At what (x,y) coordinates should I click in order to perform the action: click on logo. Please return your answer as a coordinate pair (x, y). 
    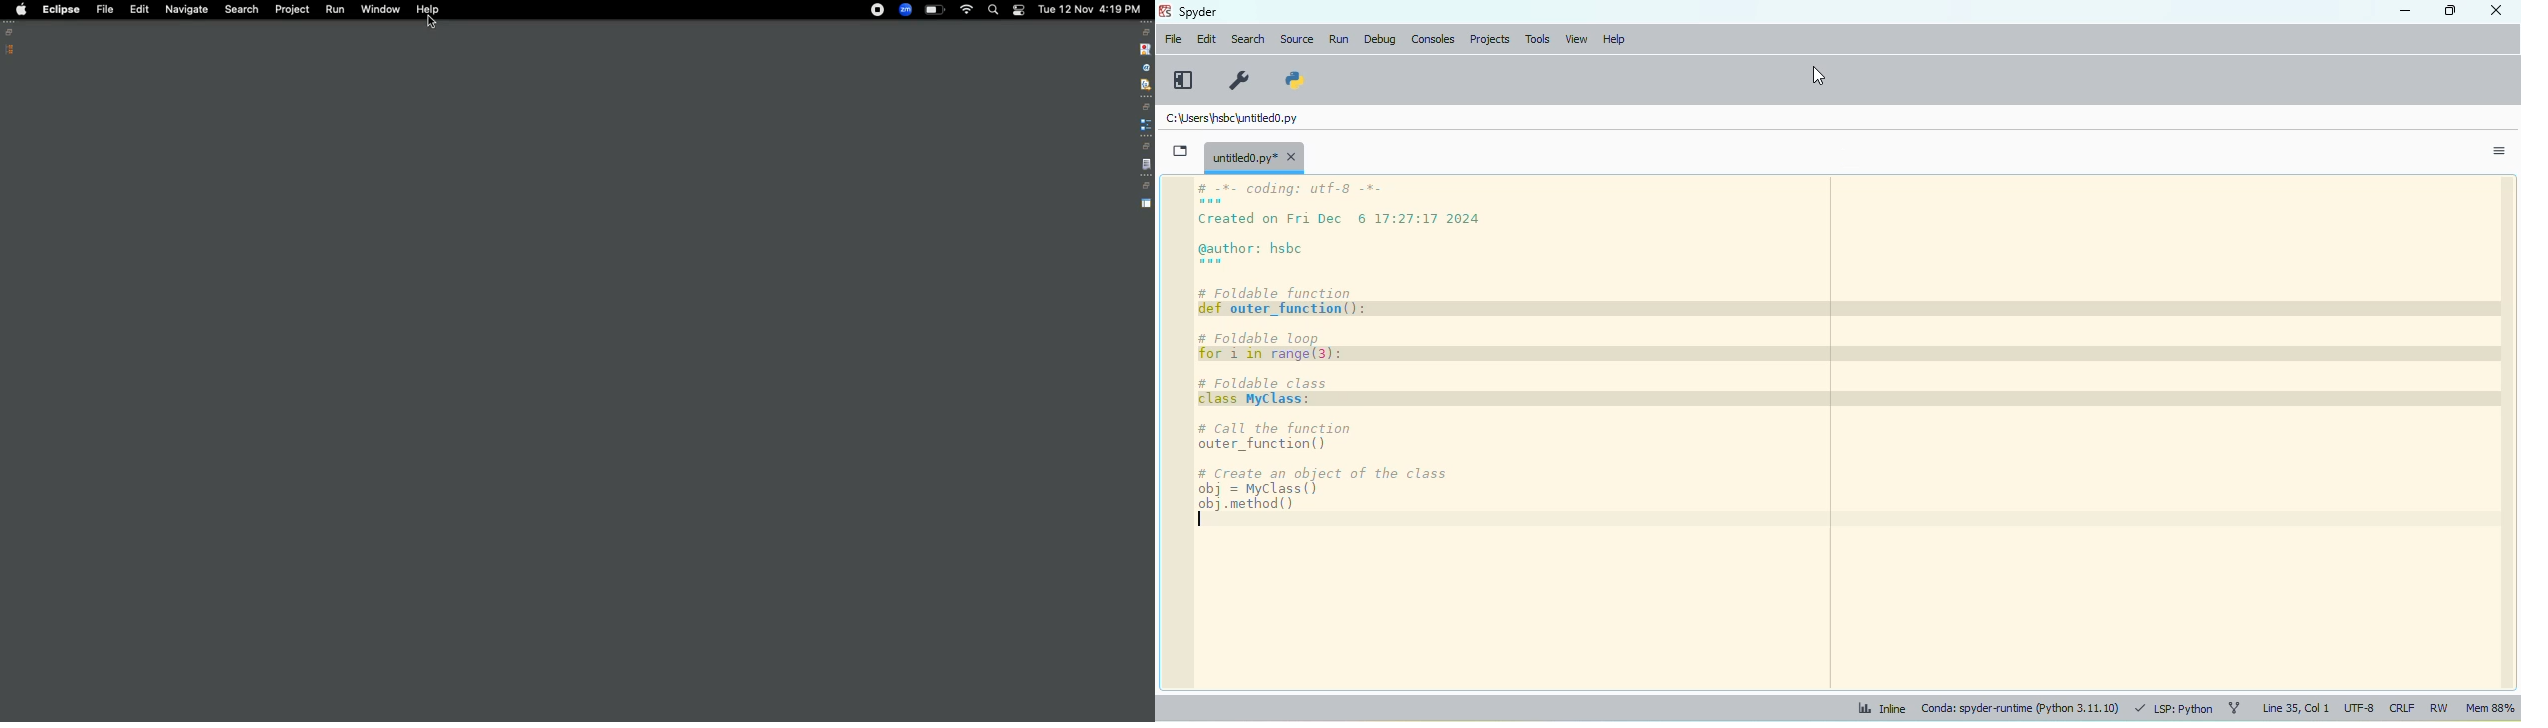
    Looking at the image, I should click on (1165, 11).